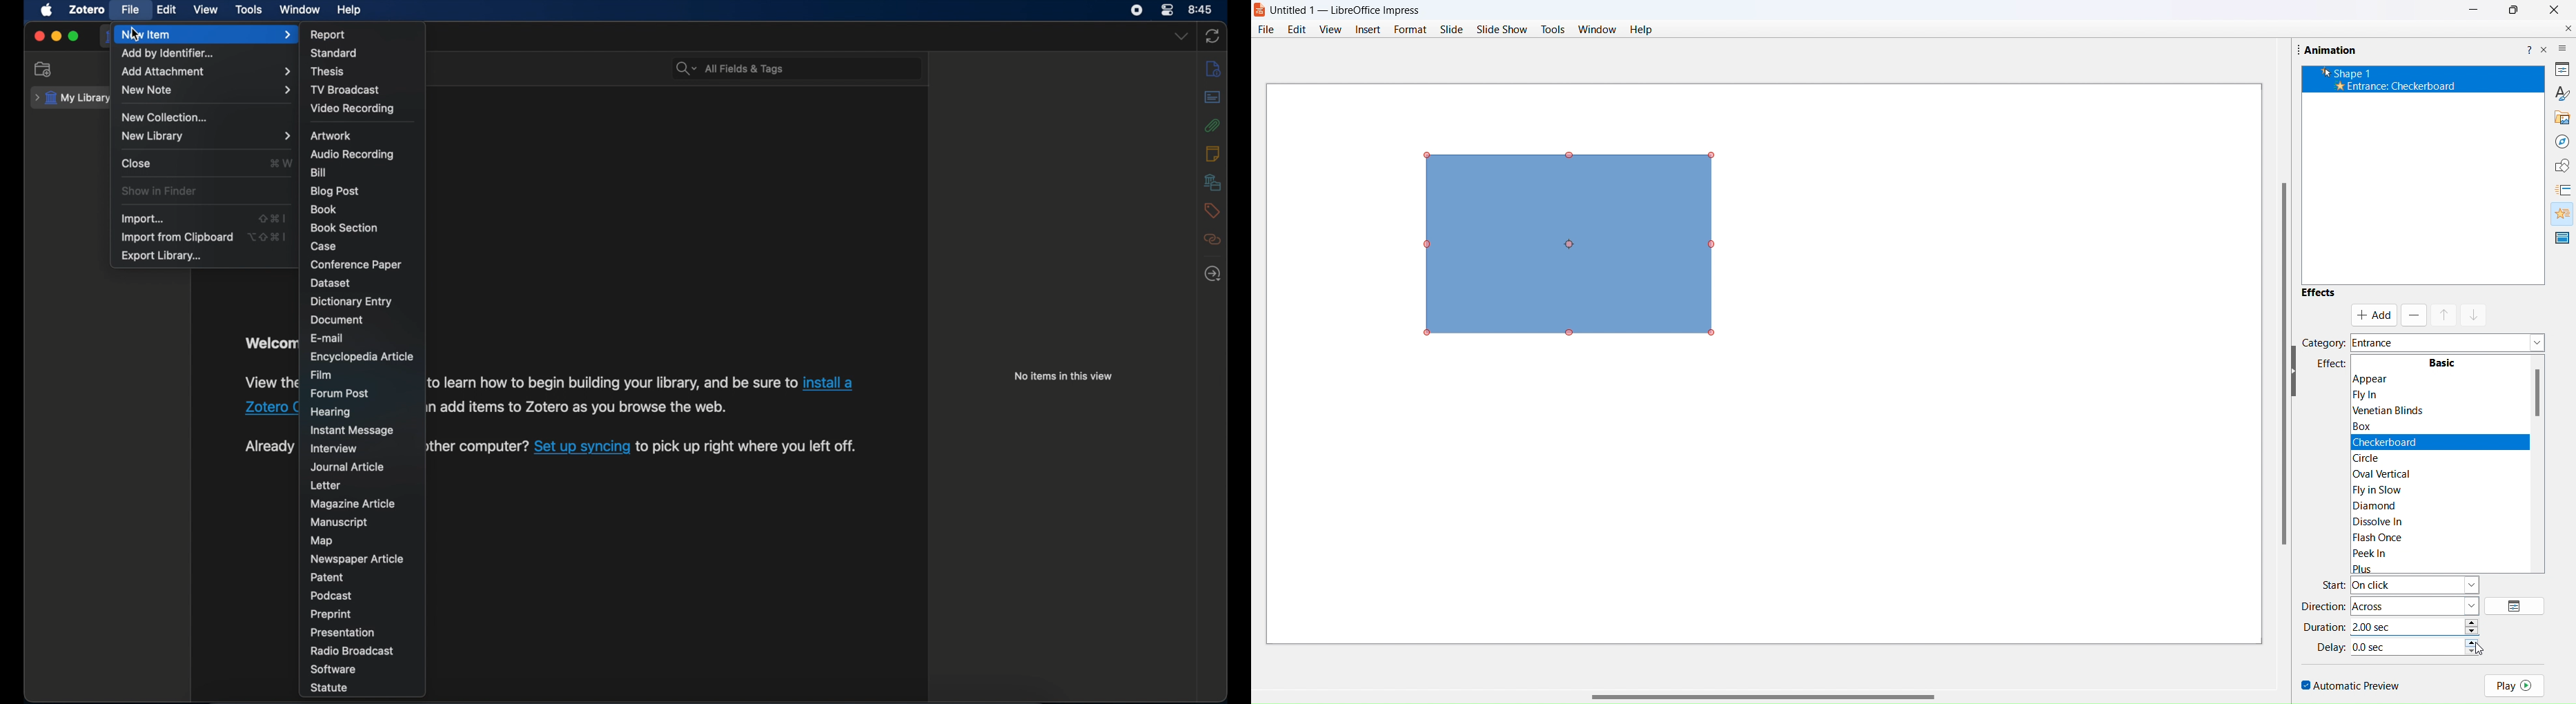  I want to click on close document, so click(2565, 28).